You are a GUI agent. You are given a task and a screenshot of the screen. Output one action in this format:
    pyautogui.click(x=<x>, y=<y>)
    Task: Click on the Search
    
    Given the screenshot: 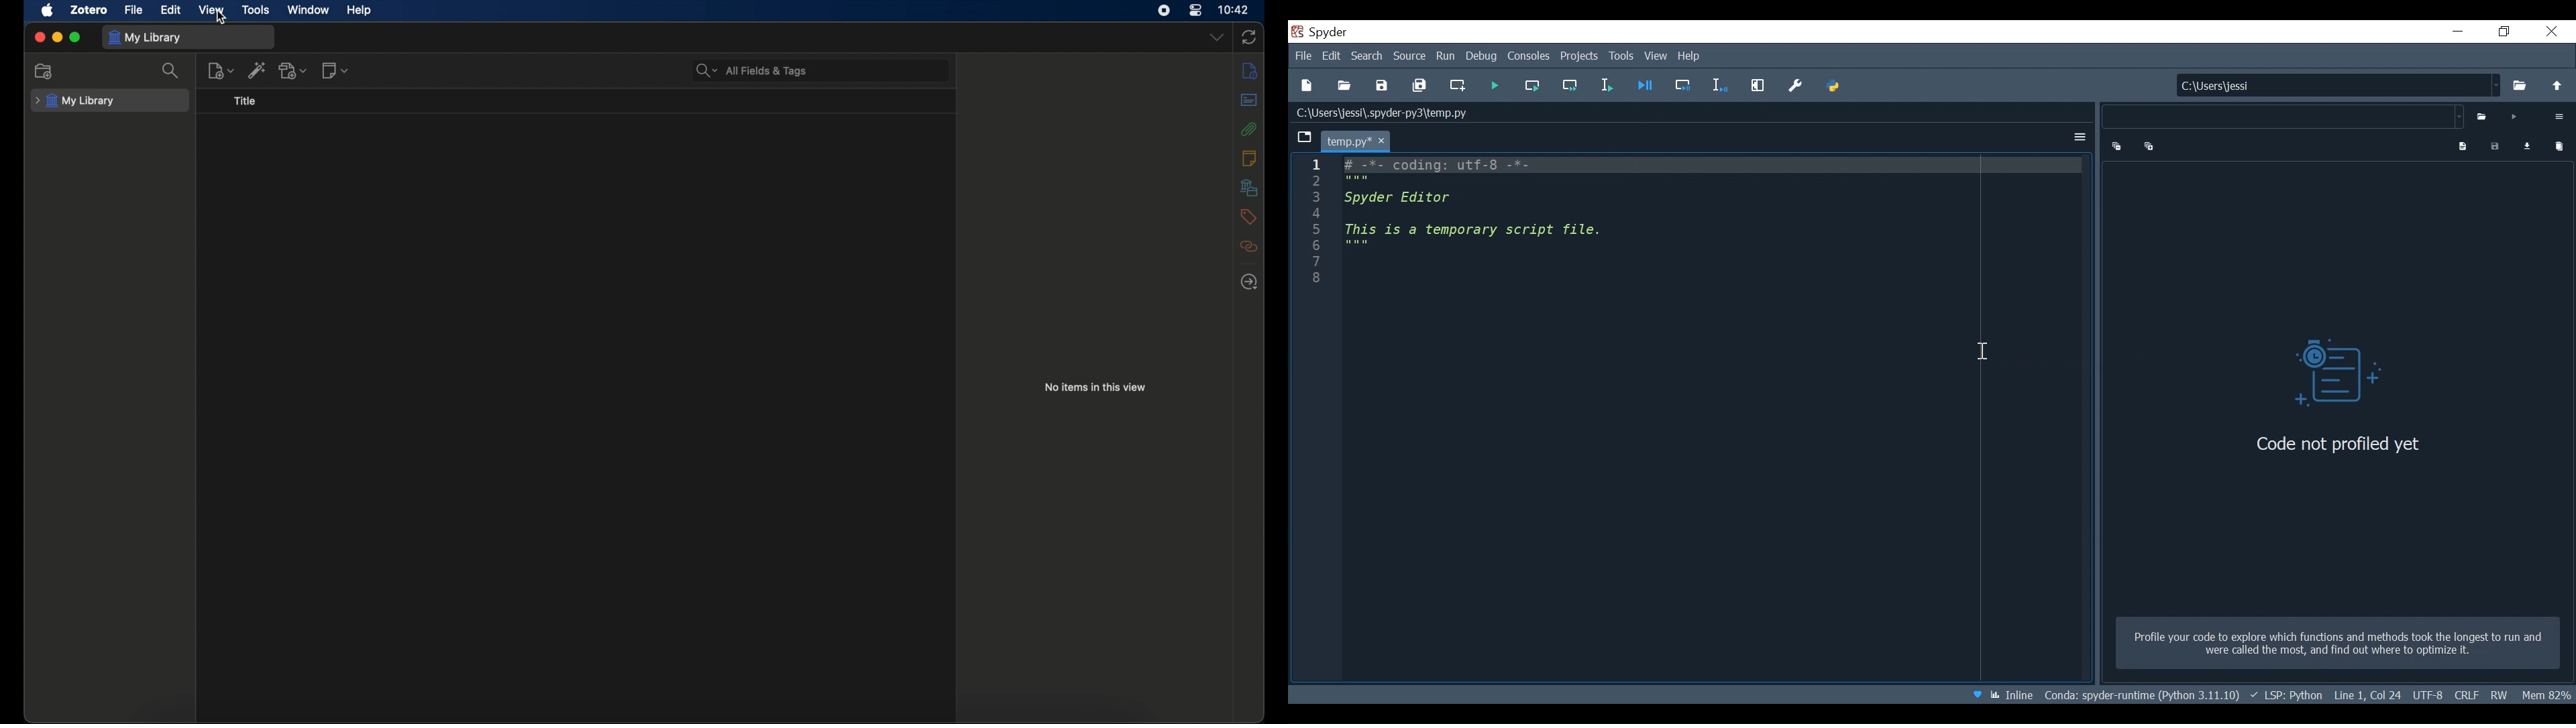 What is the action you would take?
    pyautogui.click(x=1366, y=57)
    